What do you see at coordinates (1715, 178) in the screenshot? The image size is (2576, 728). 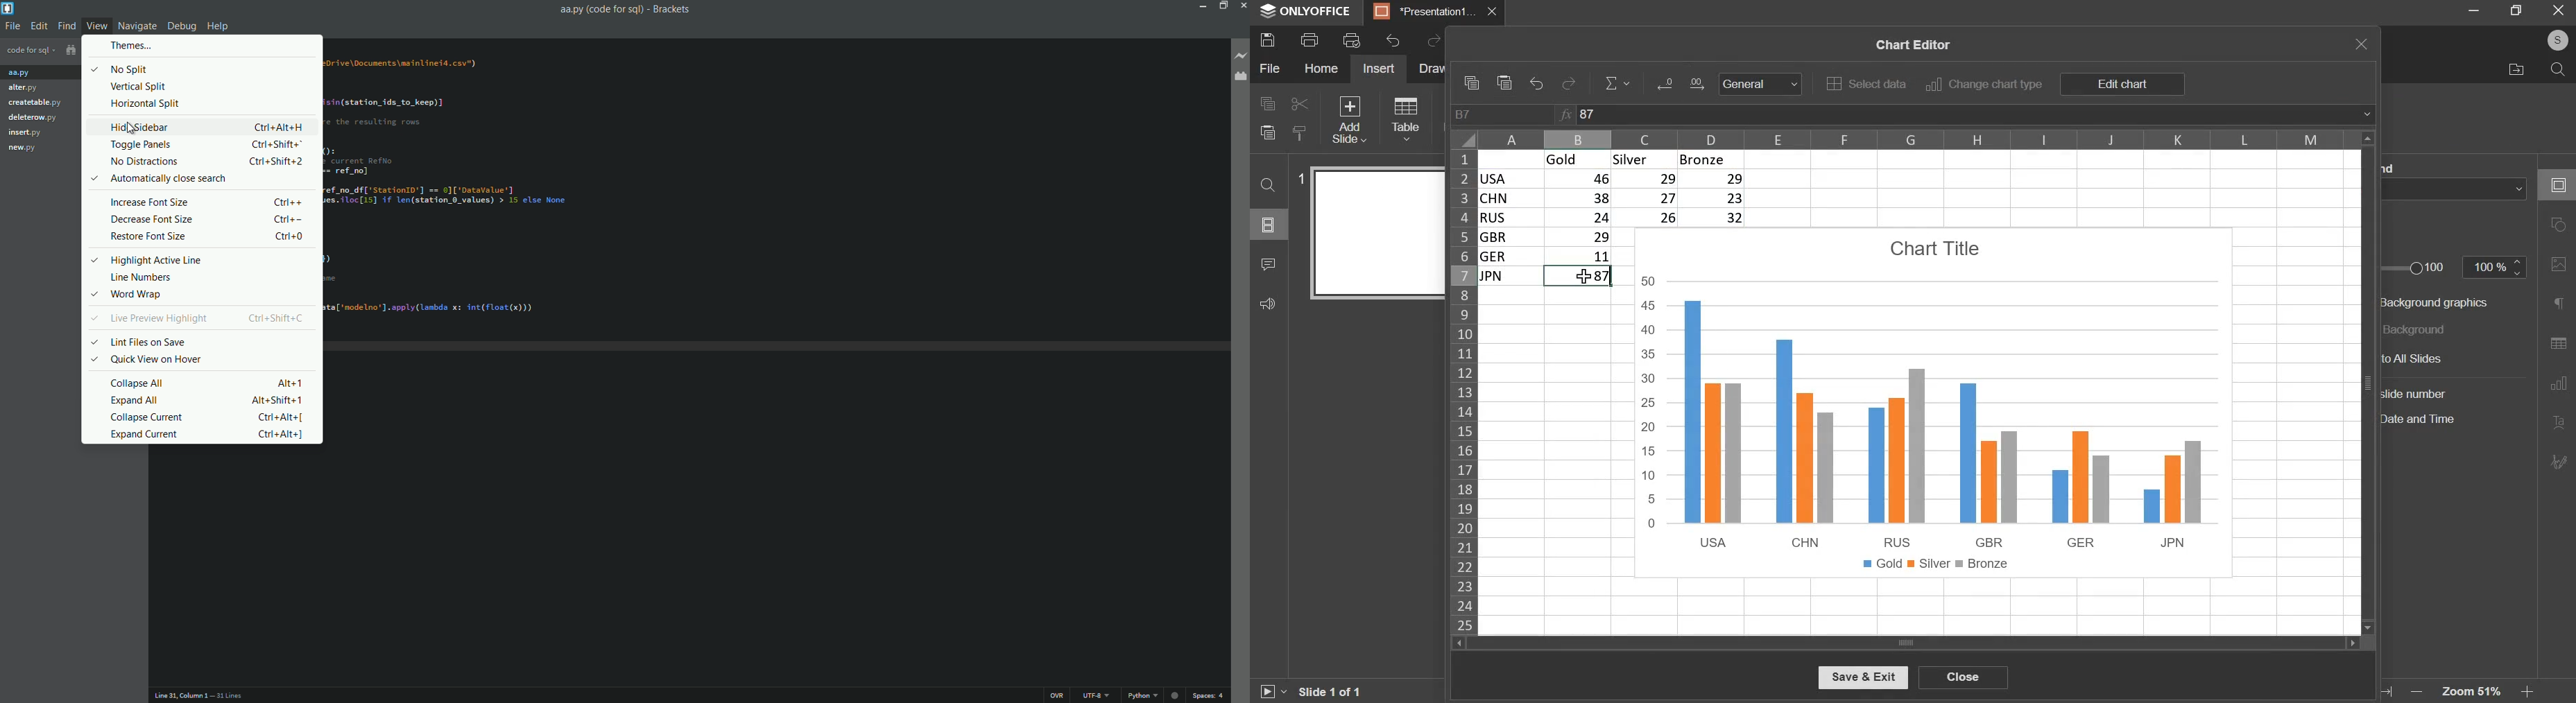 I see `29` at bounding box center [1715, 178].